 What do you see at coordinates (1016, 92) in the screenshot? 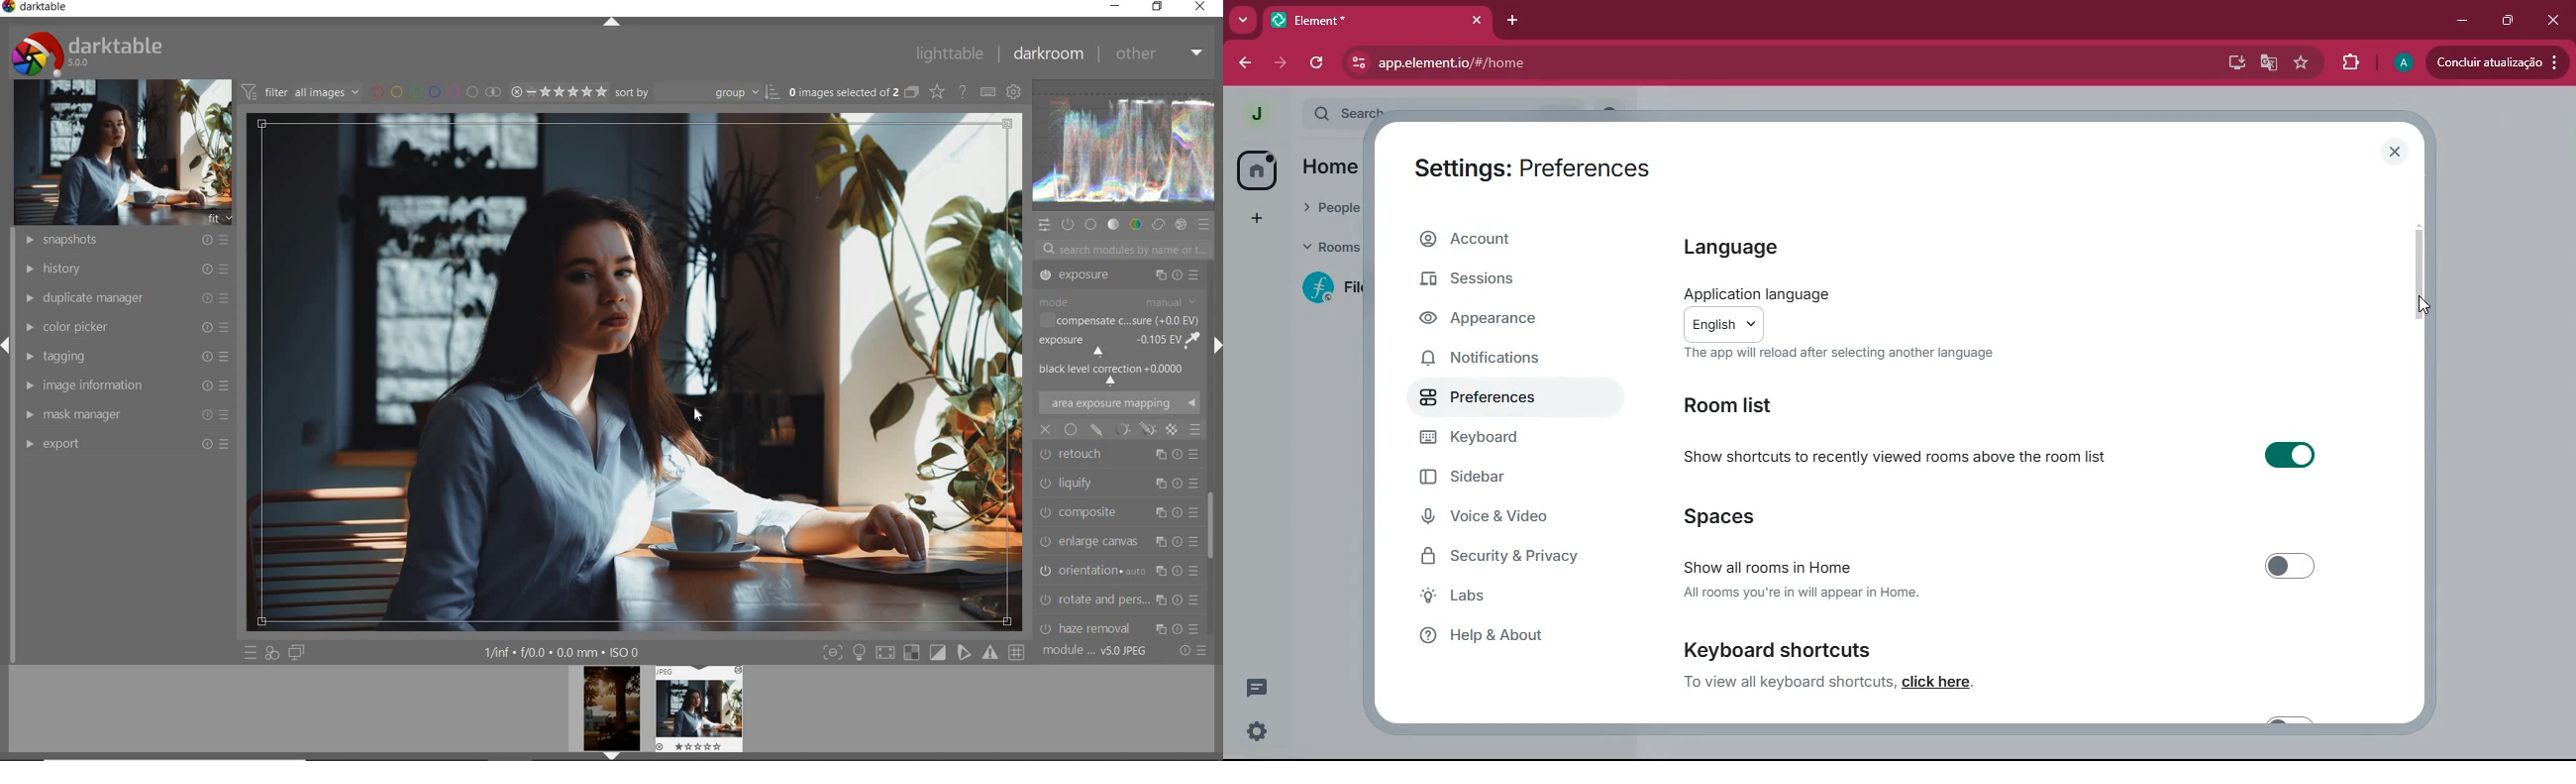
I see `SHOW GLOBAL PREFERENCE` at bounding box center [1016, 92].